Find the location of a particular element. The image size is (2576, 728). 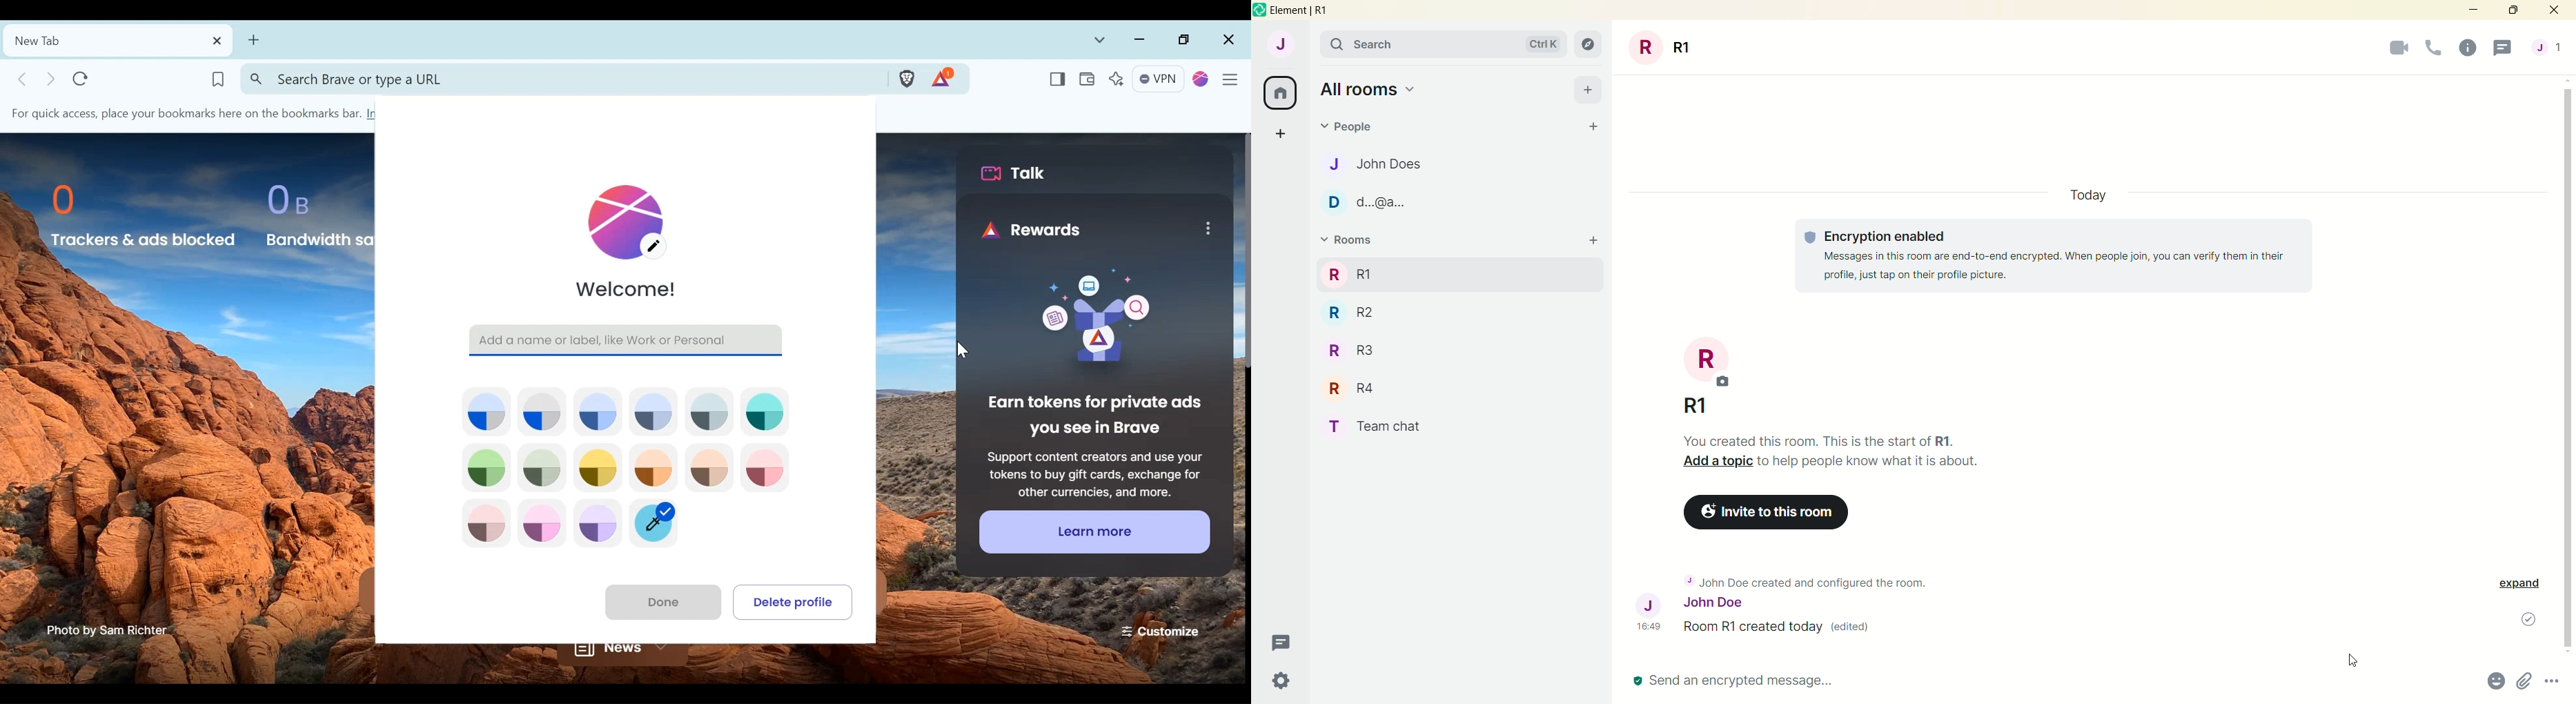

John Doe is located at coordinates (1681, 603).